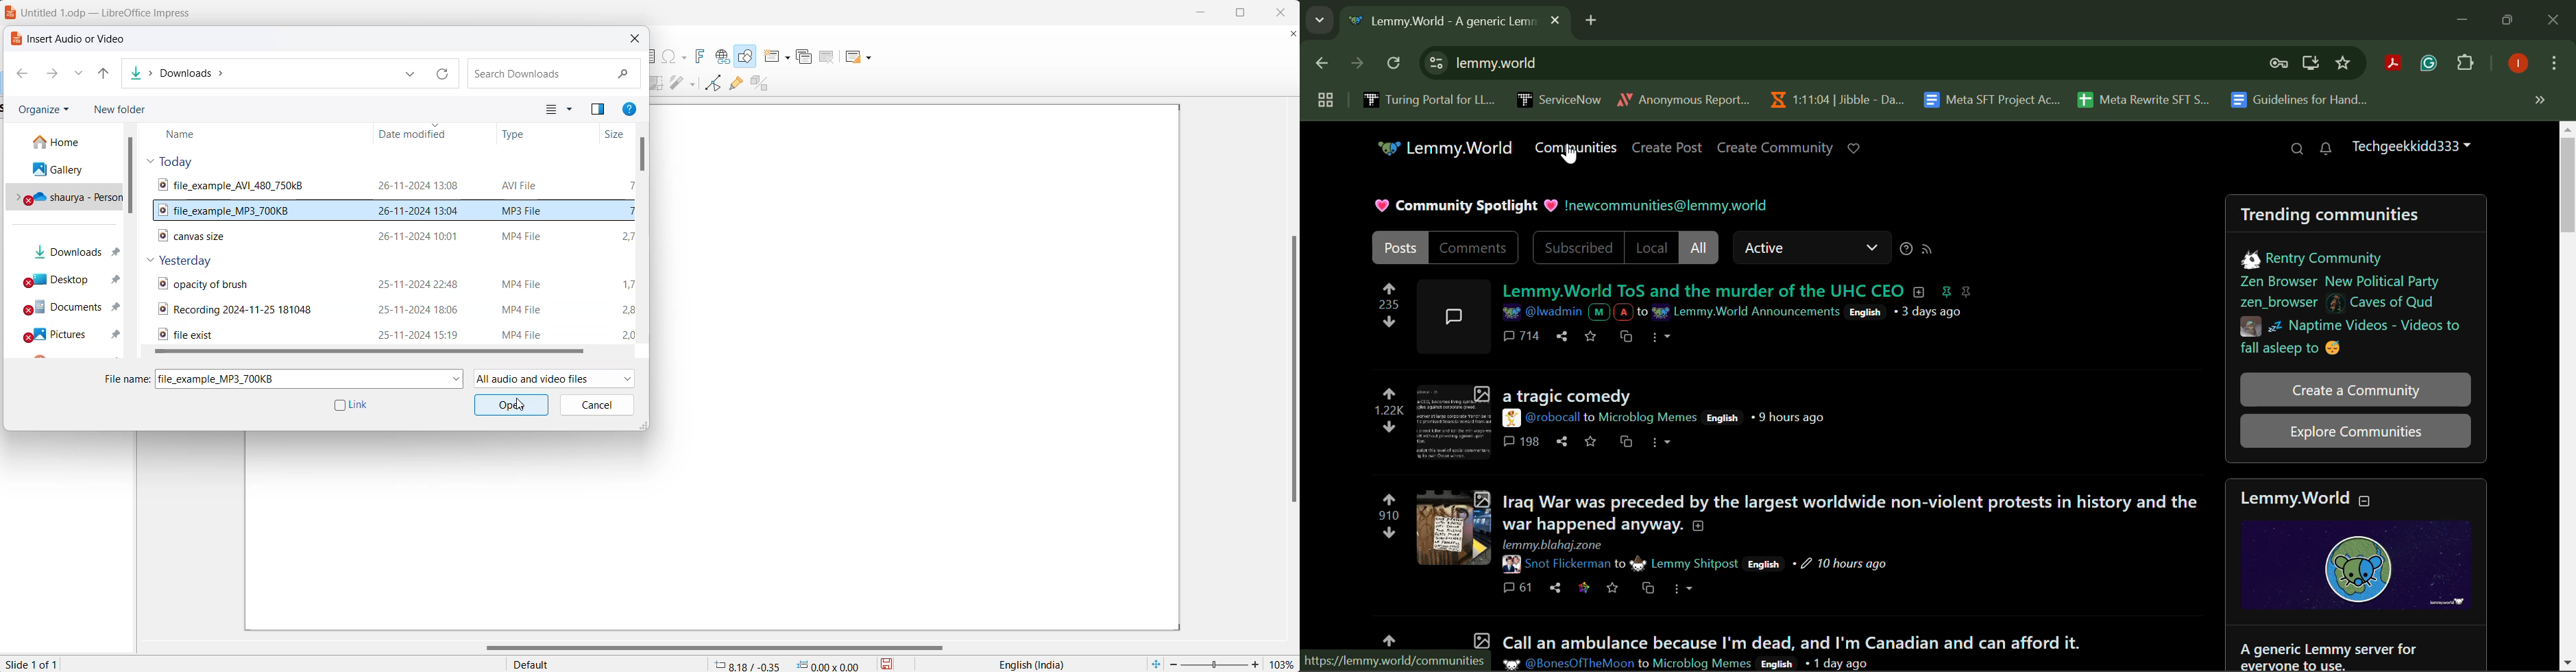 The image size is (2576, 672). What do you see at coordinates (556, 73) in the screenshot?
I see `search box` at bounding box center [556, 73].